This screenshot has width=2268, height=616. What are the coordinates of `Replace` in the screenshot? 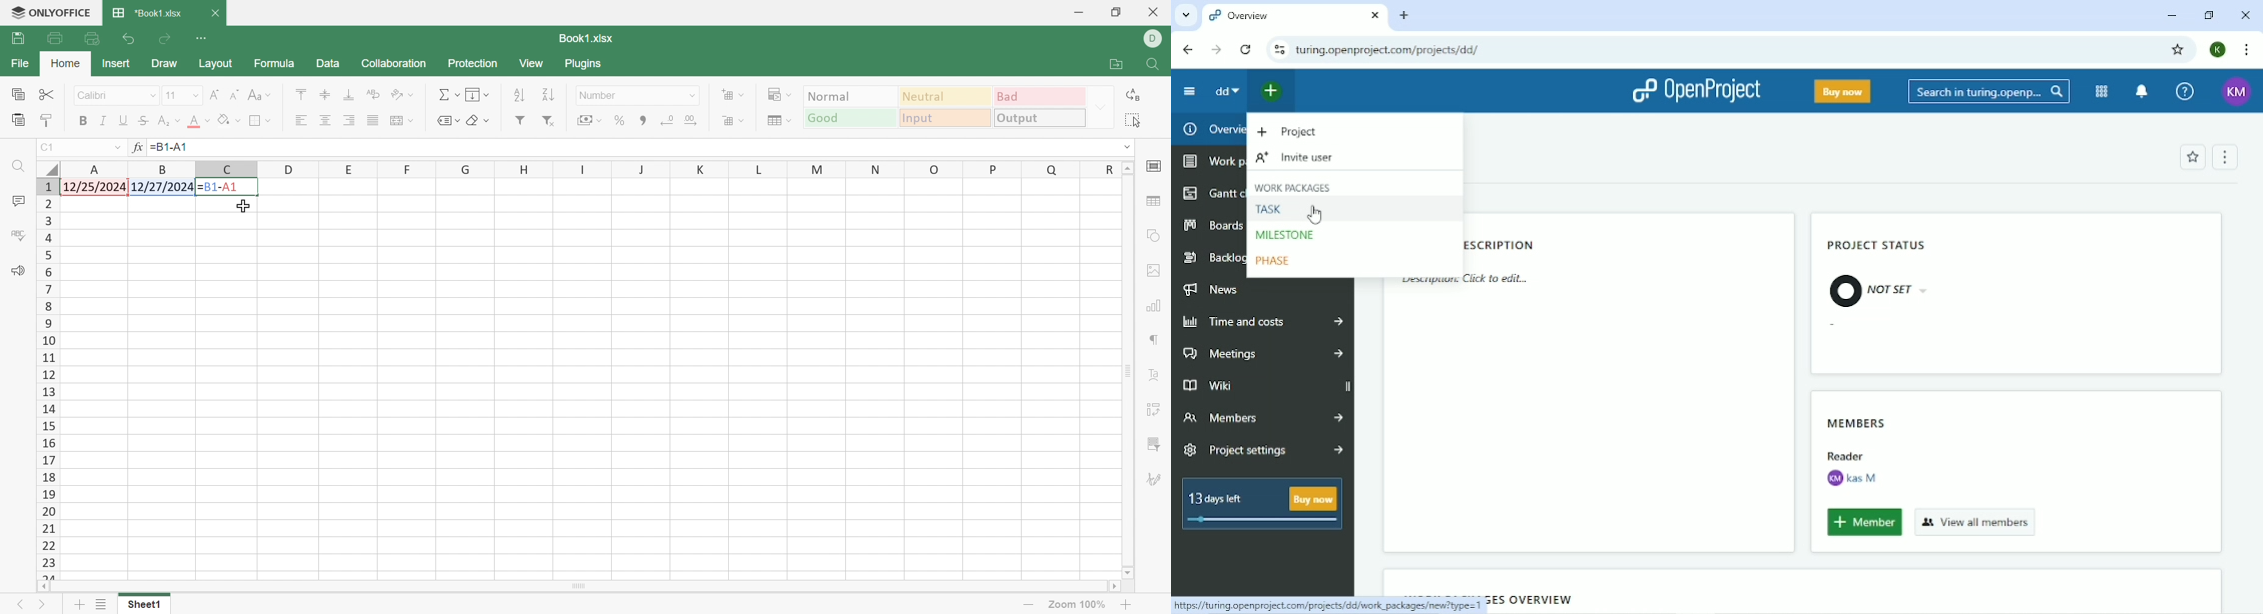 It's located at (1136, 95).